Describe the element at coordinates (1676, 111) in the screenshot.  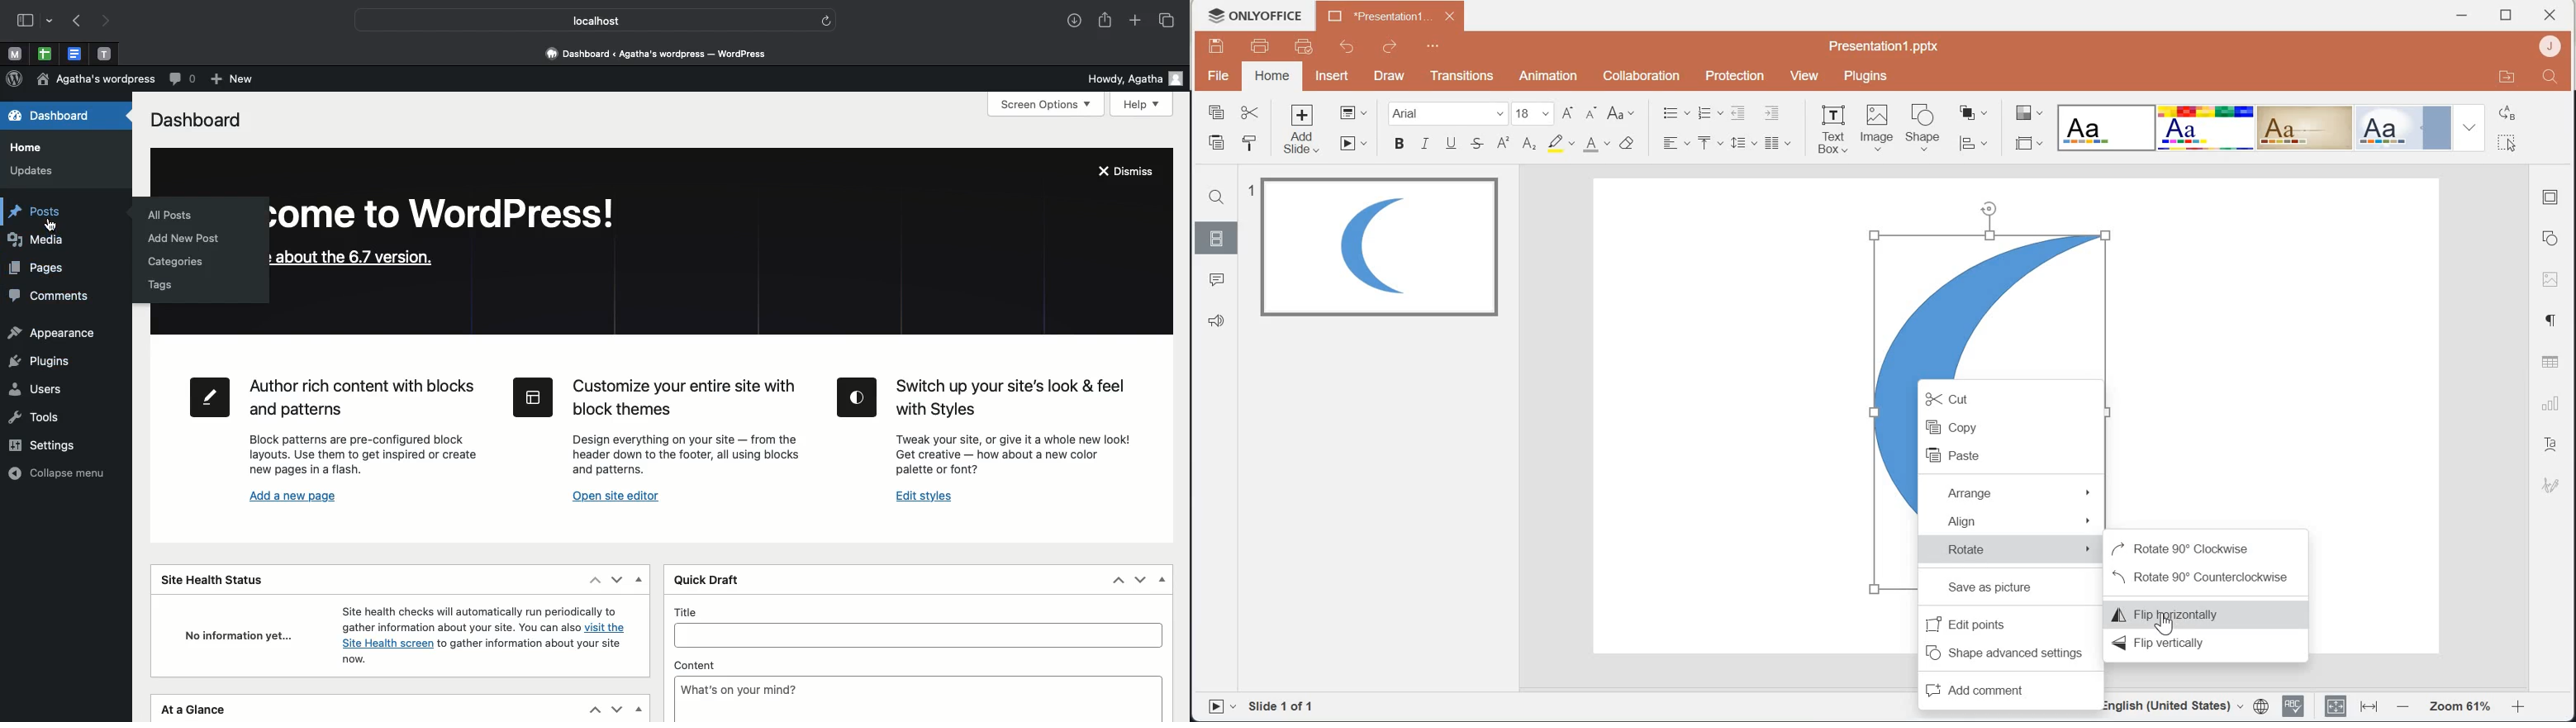
I see `Bullets` at that location.